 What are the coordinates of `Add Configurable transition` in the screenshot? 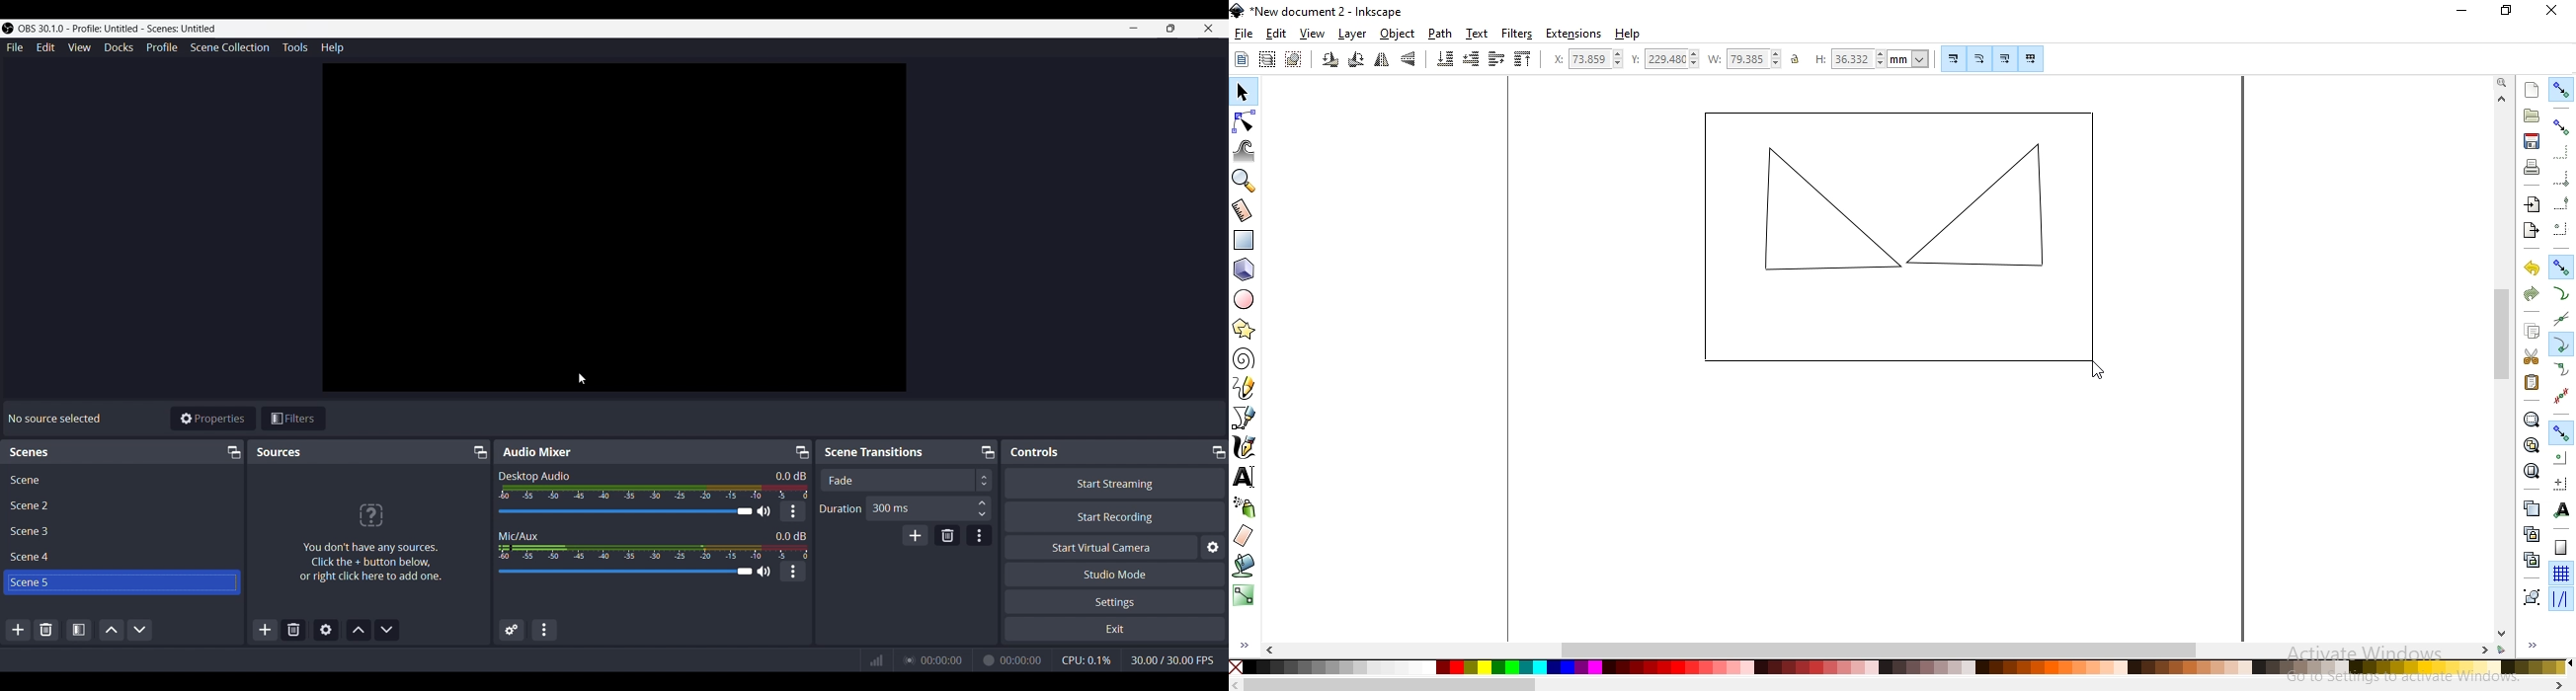 It's located at (915, 535).